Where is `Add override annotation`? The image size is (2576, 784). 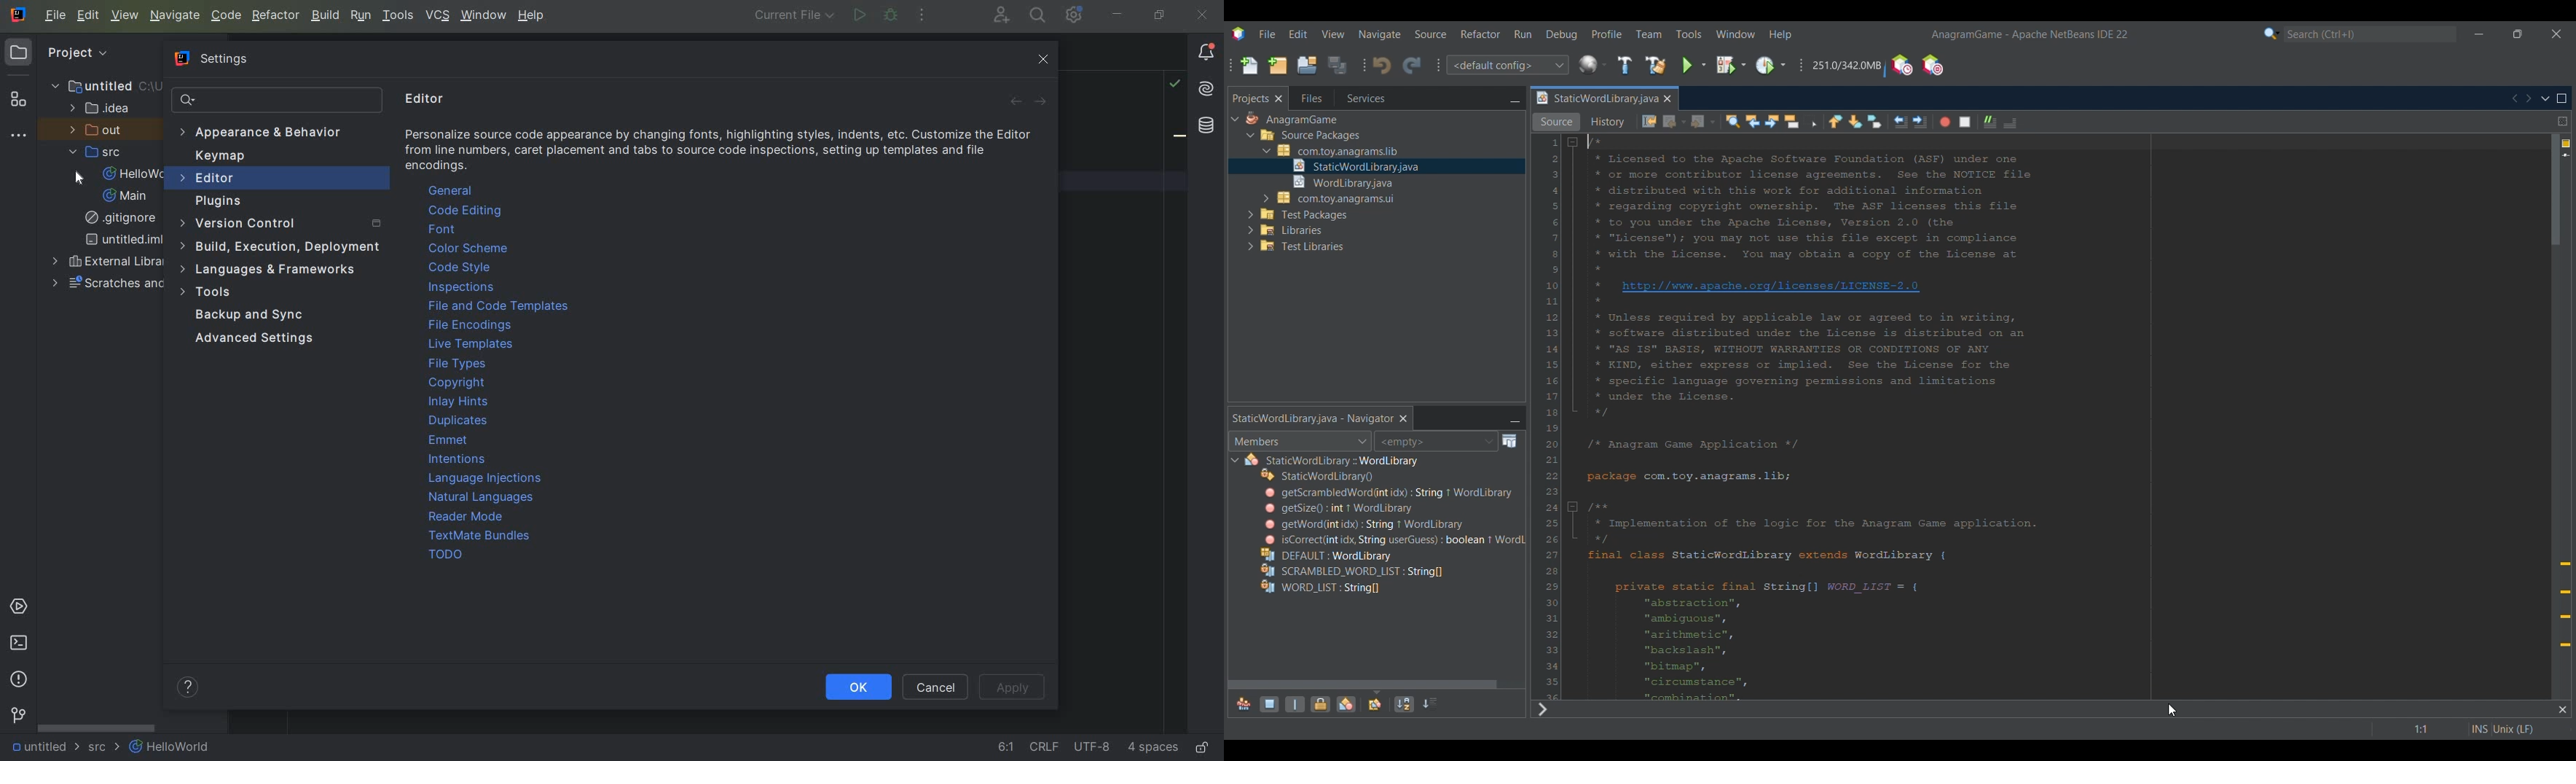 Add override annotation is located at coordinates (2565, 605).